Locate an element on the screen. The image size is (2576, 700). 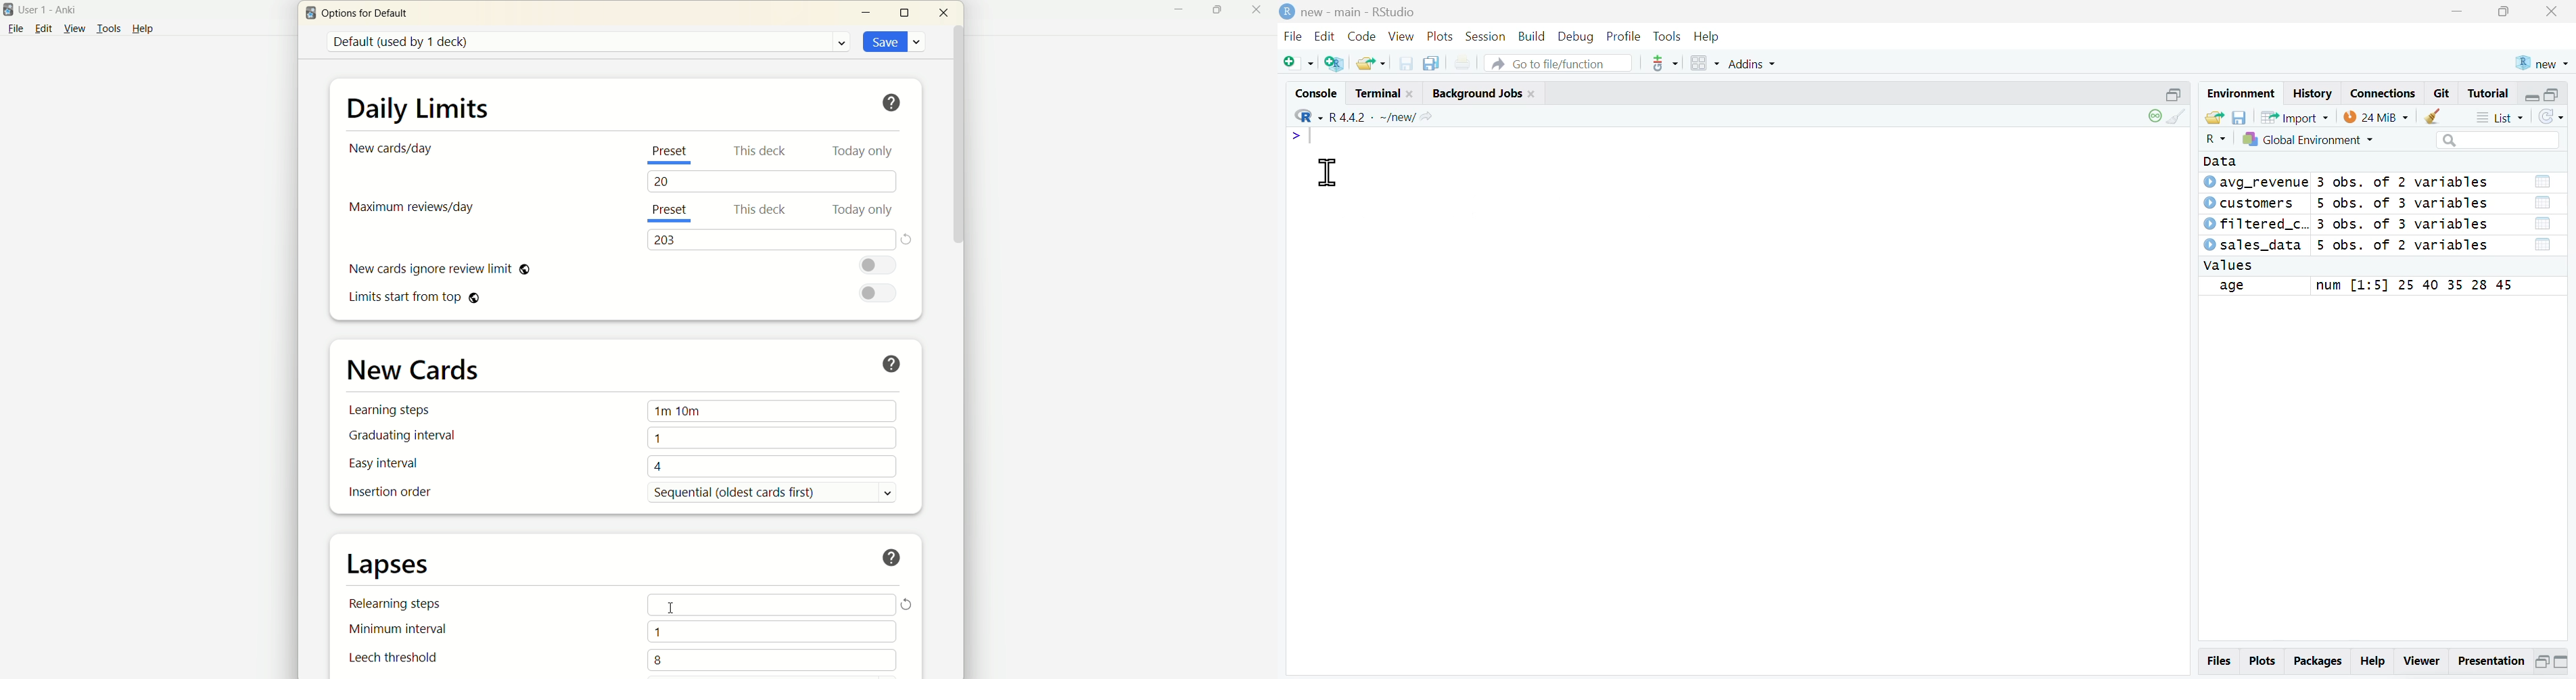
Open an Existing File is located at coordinates (1370, 64).